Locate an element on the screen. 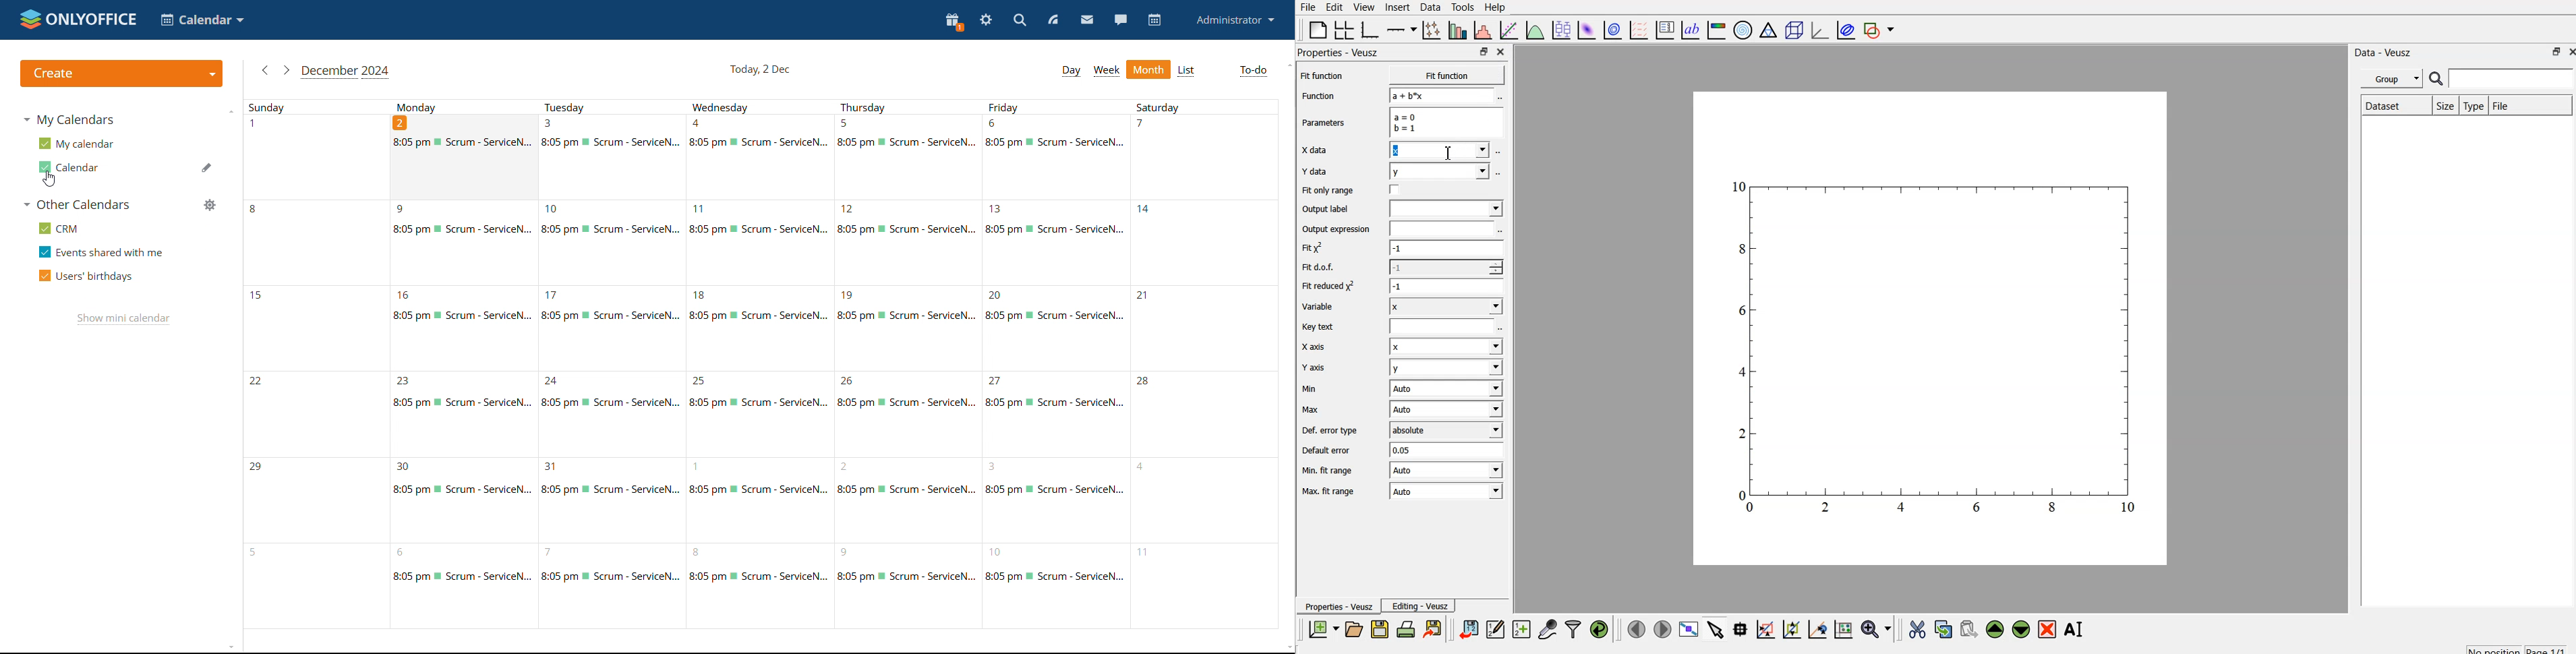 The width and height of the screenshot is (2576, 672). list view is located at coordinates (1185, 71).